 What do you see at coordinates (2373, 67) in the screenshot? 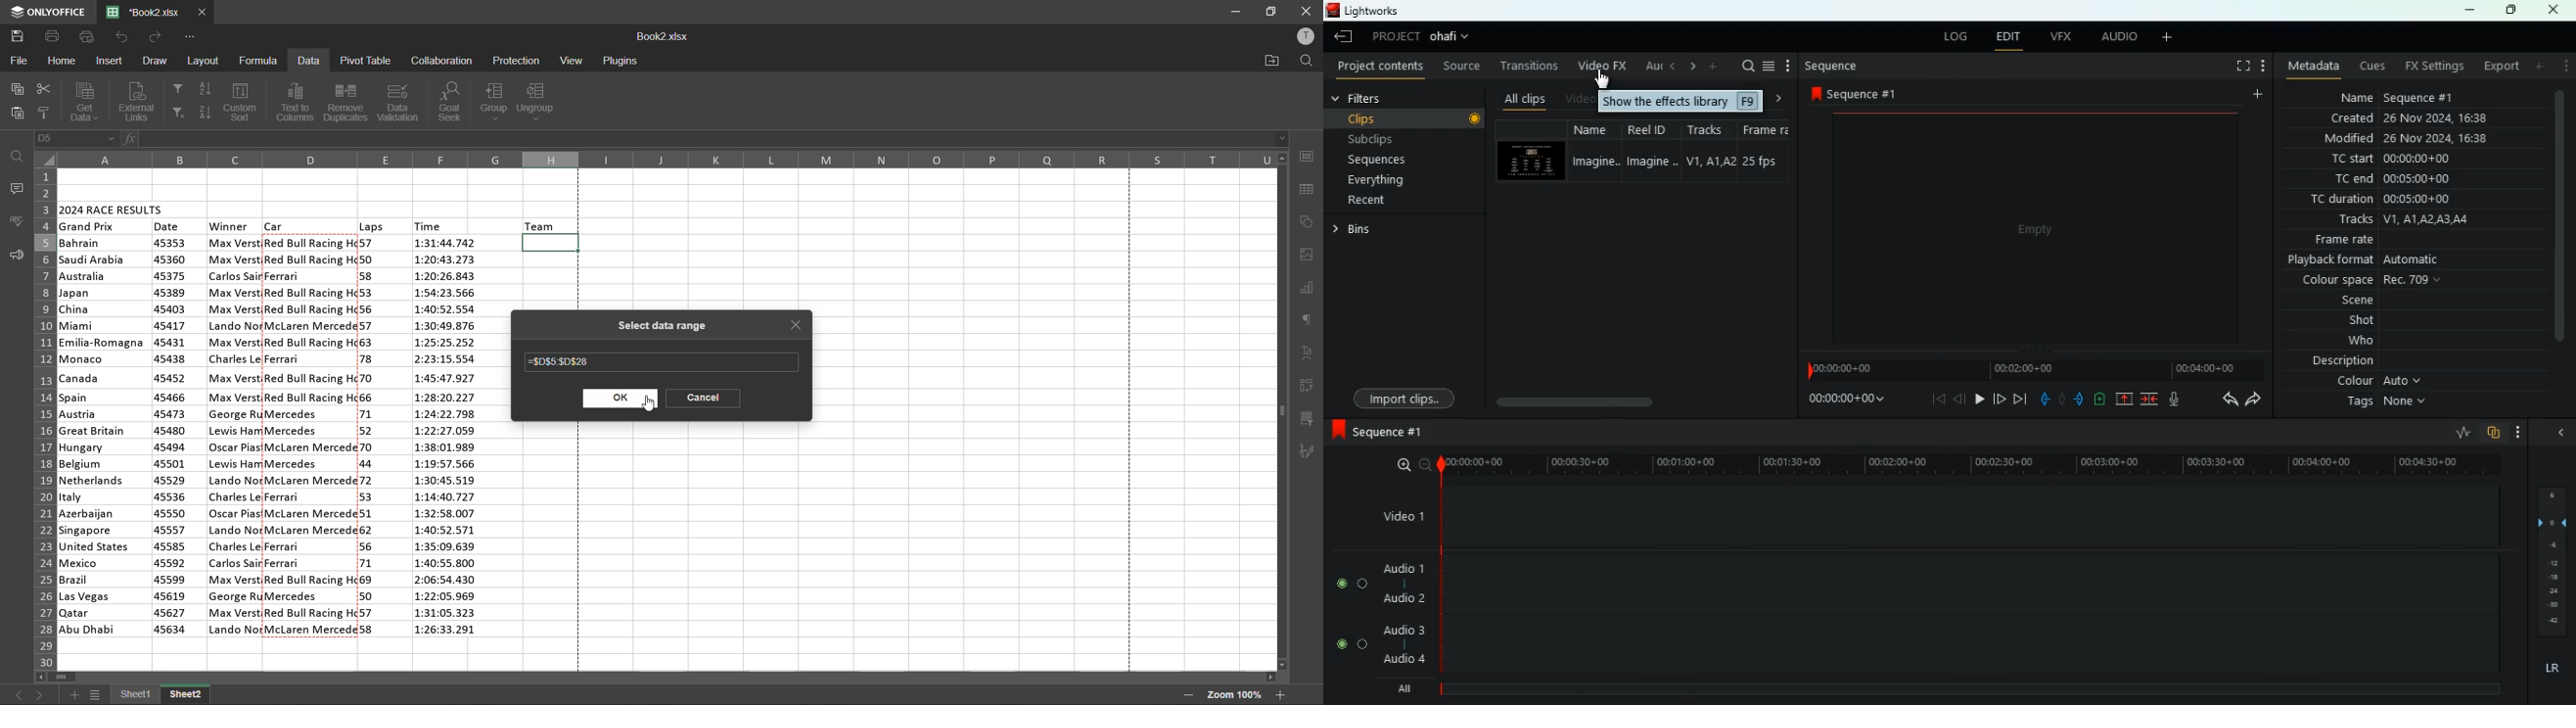
I see `cues` at bounding box center [2373, 67].